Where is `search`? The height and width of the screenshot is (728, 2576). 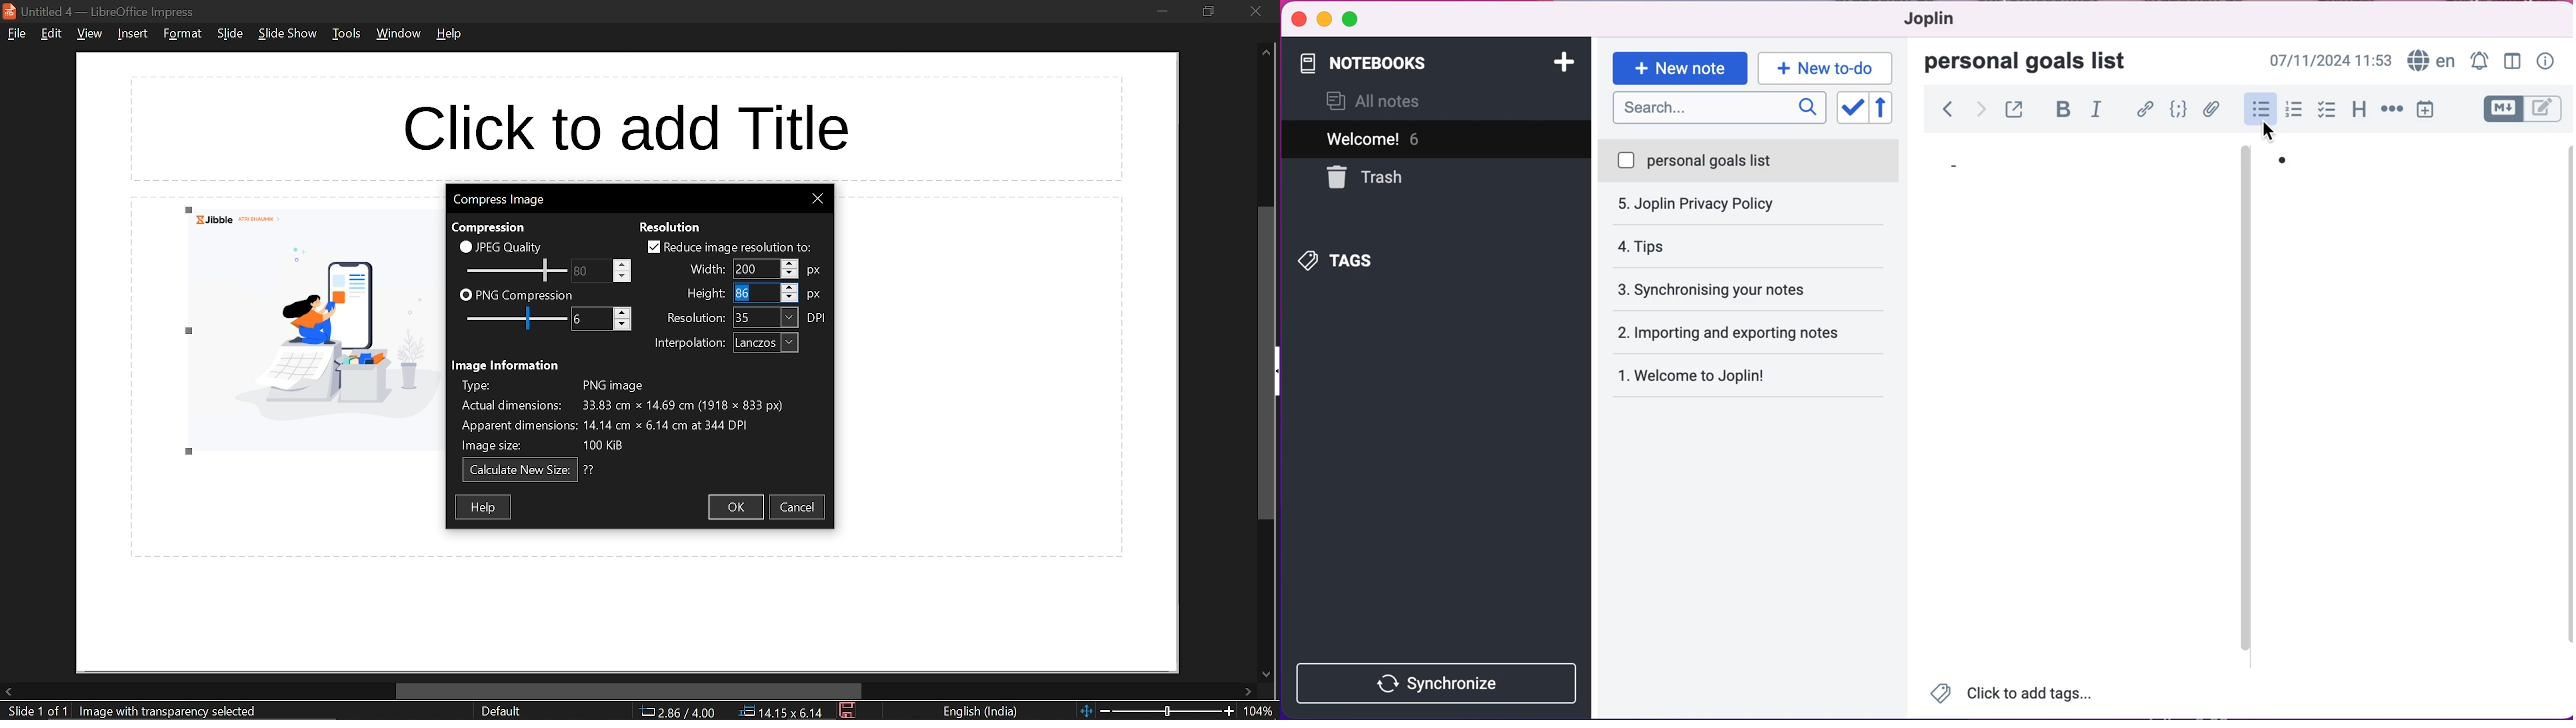 search is located at coordinates (1718, 109).